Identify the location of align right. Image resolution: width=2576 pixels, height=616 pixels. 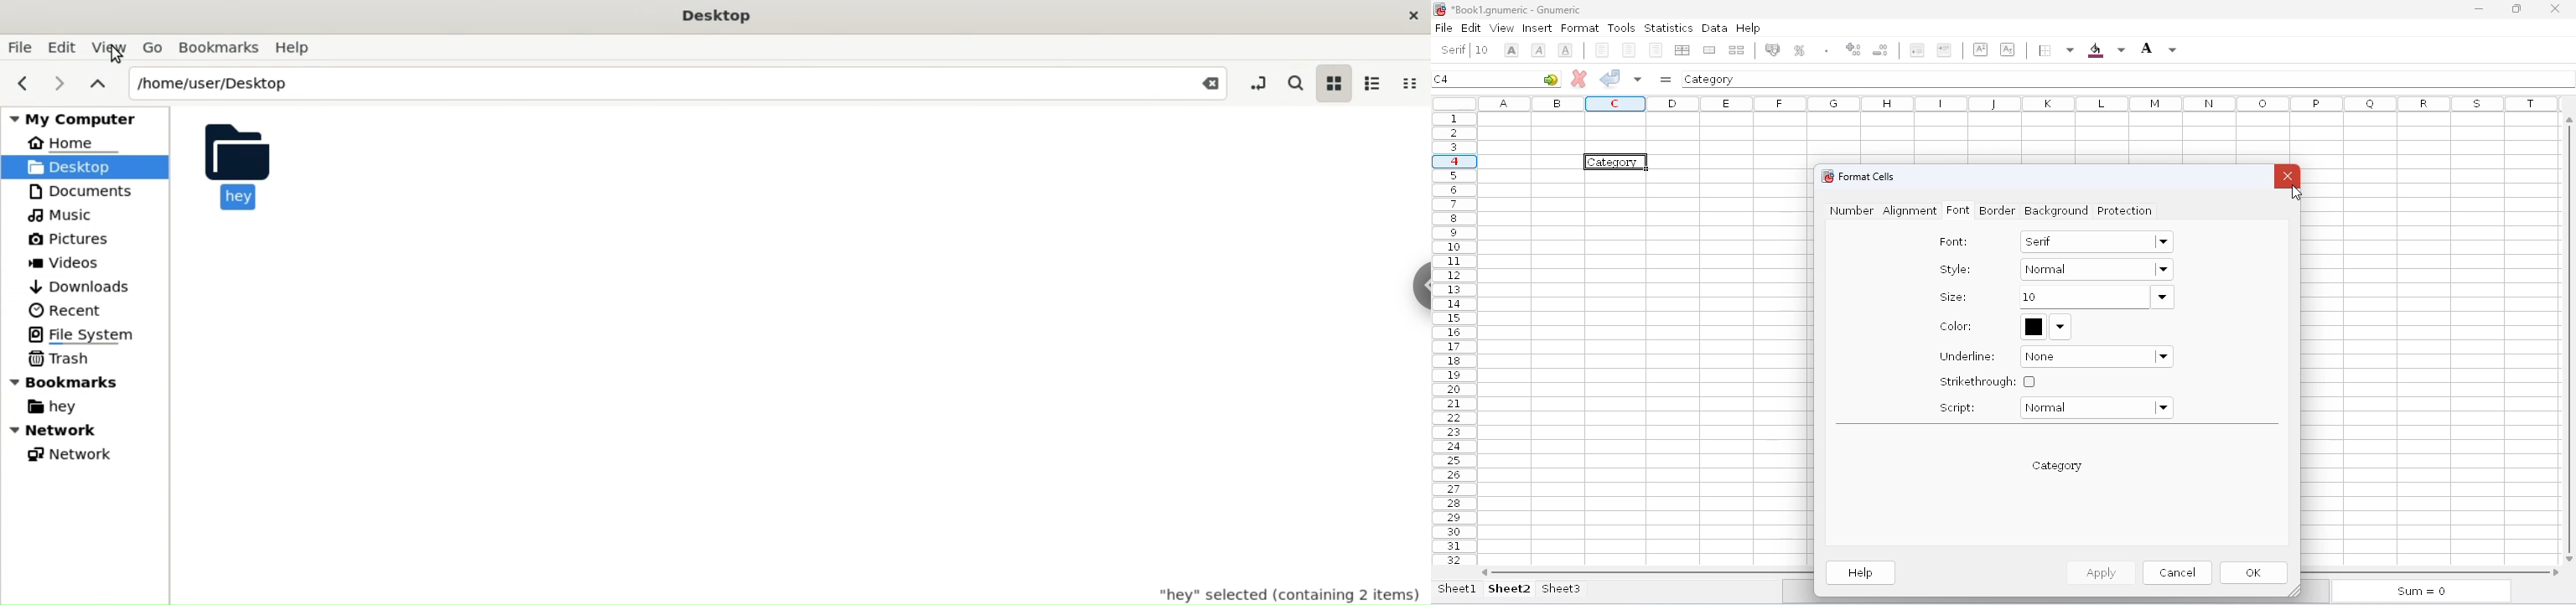
(1682, 49).